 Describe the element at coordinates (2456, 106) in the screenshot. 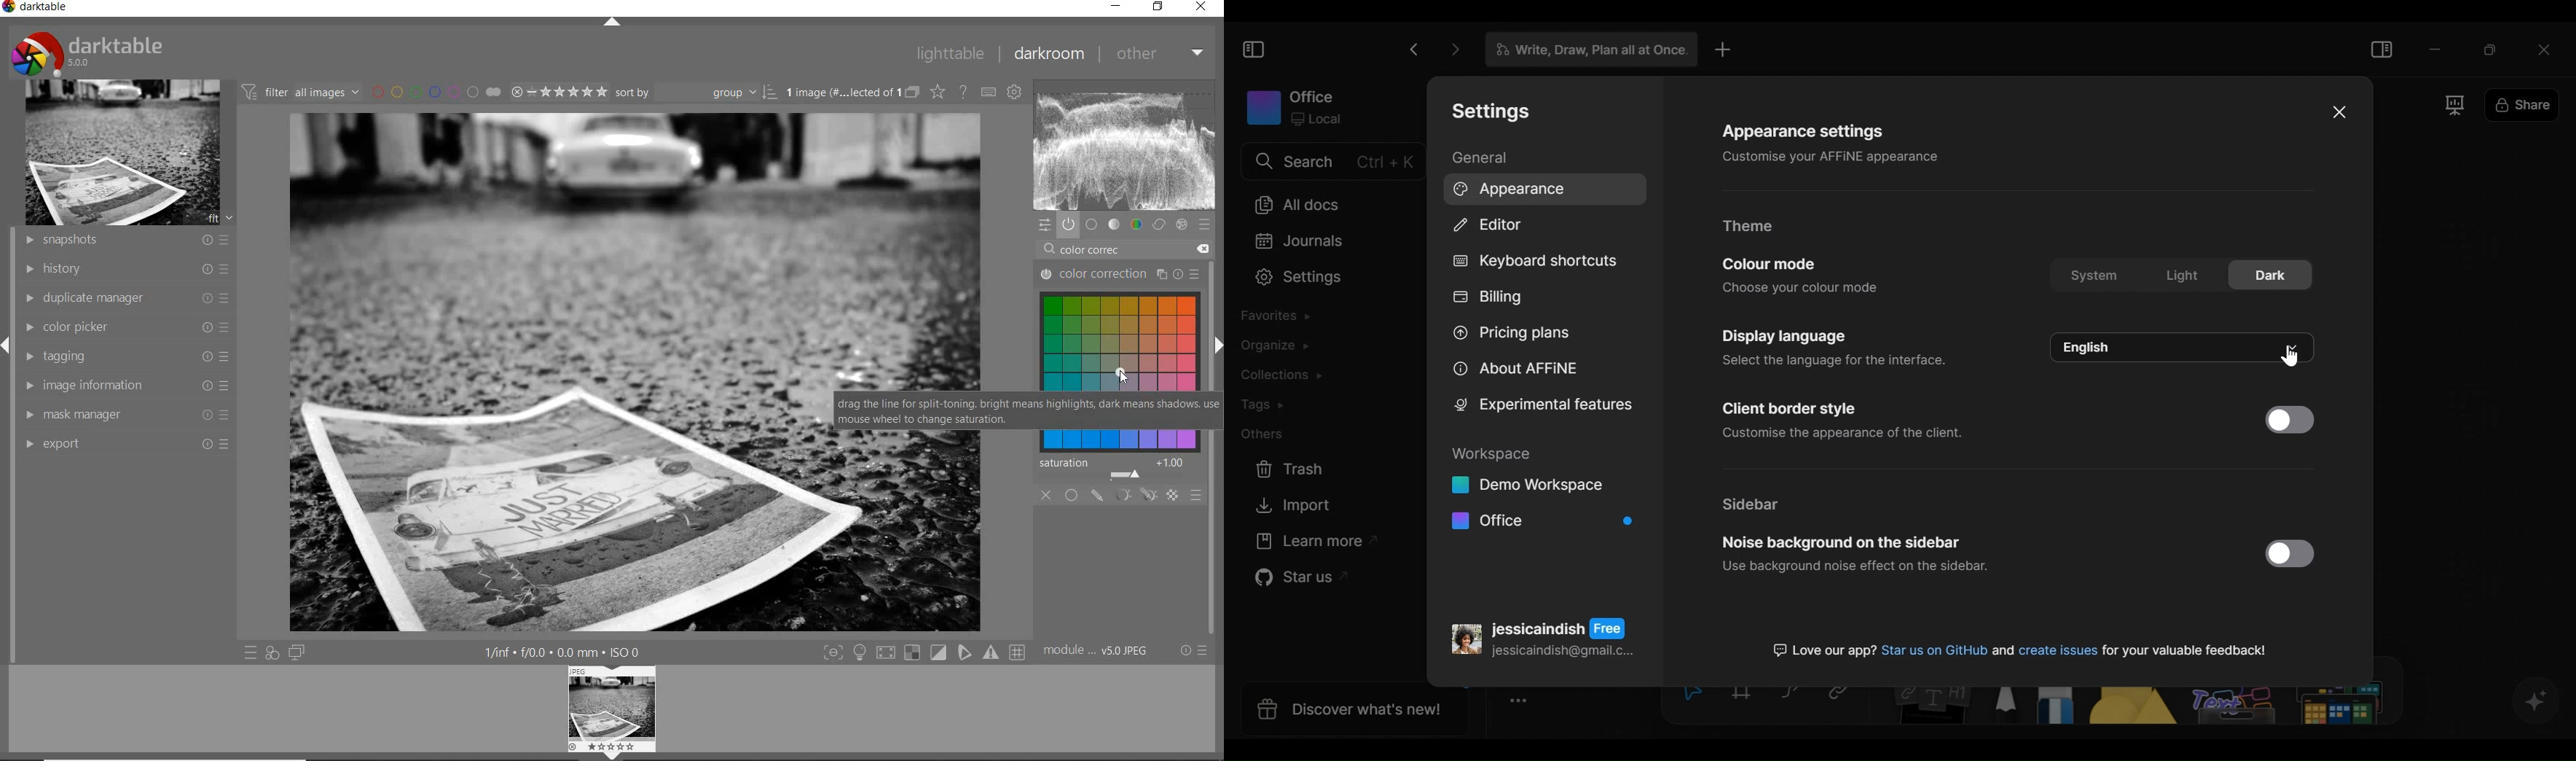

I see `Frame` at that location.